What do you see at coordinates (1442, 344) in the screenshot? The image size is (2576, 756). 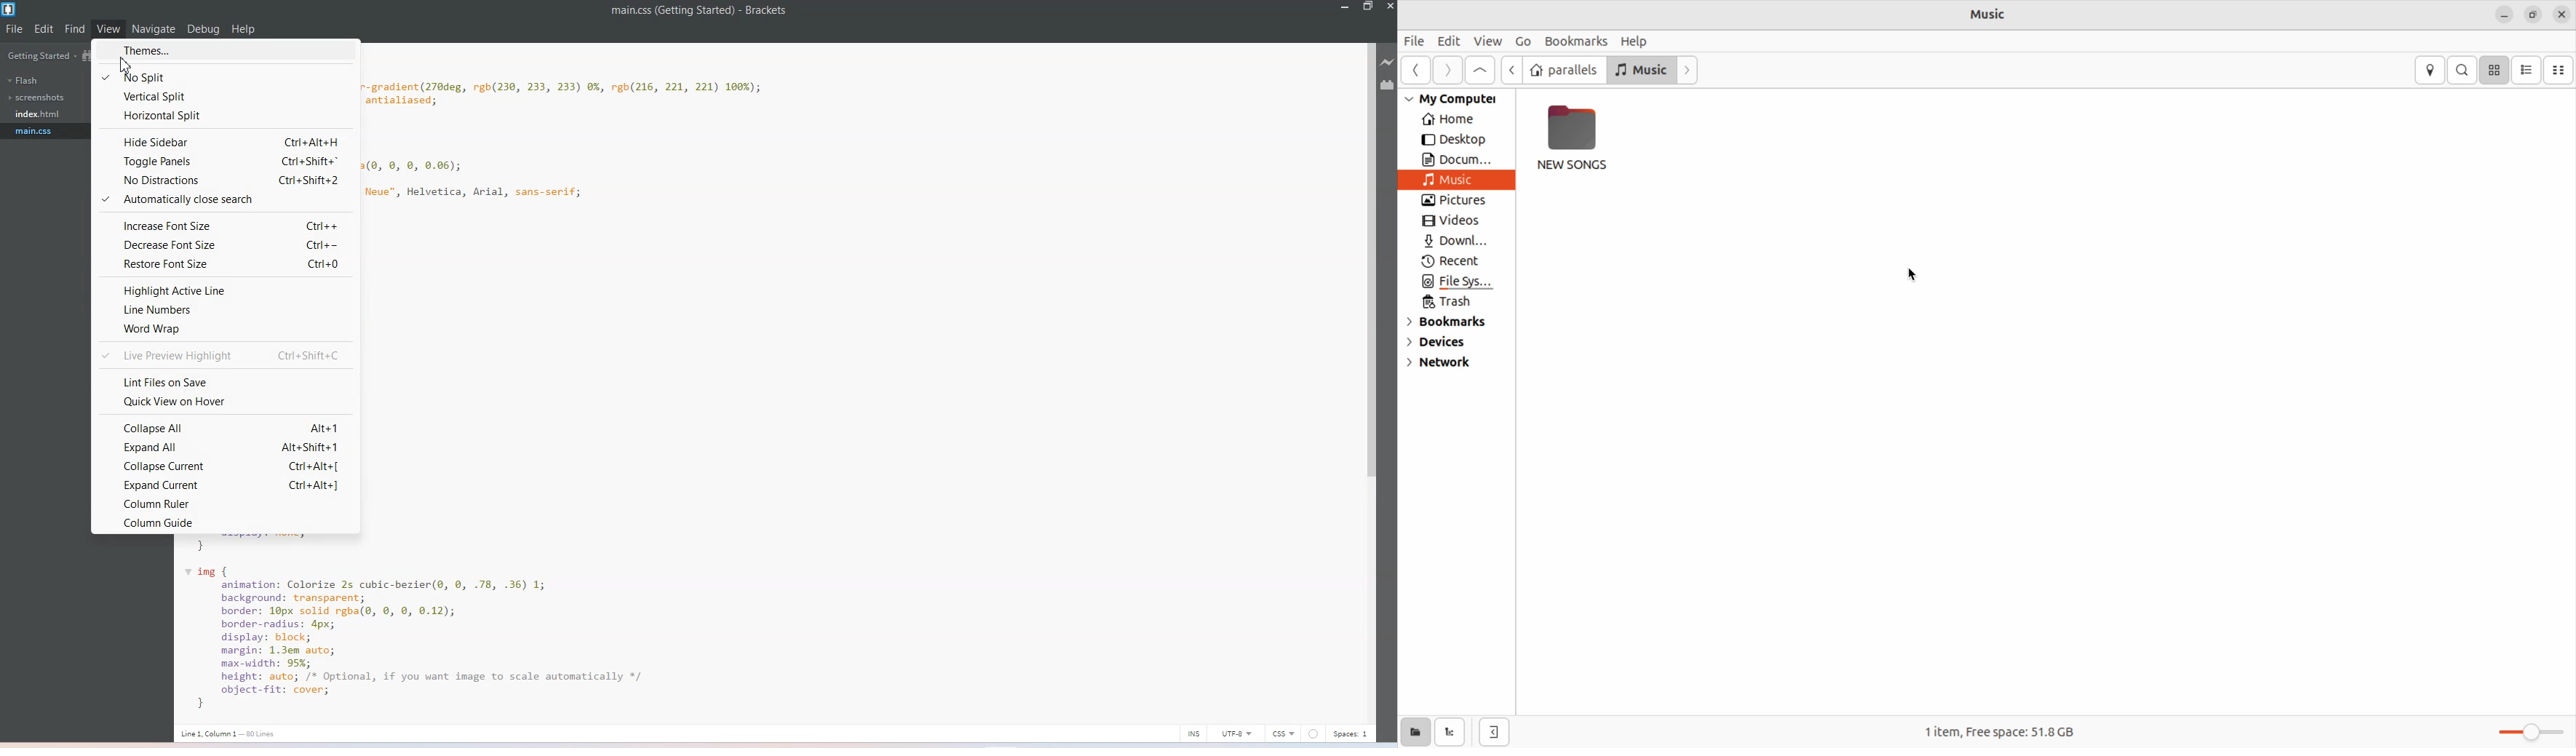 I see `Devices` at bounding box center [1442, 344].